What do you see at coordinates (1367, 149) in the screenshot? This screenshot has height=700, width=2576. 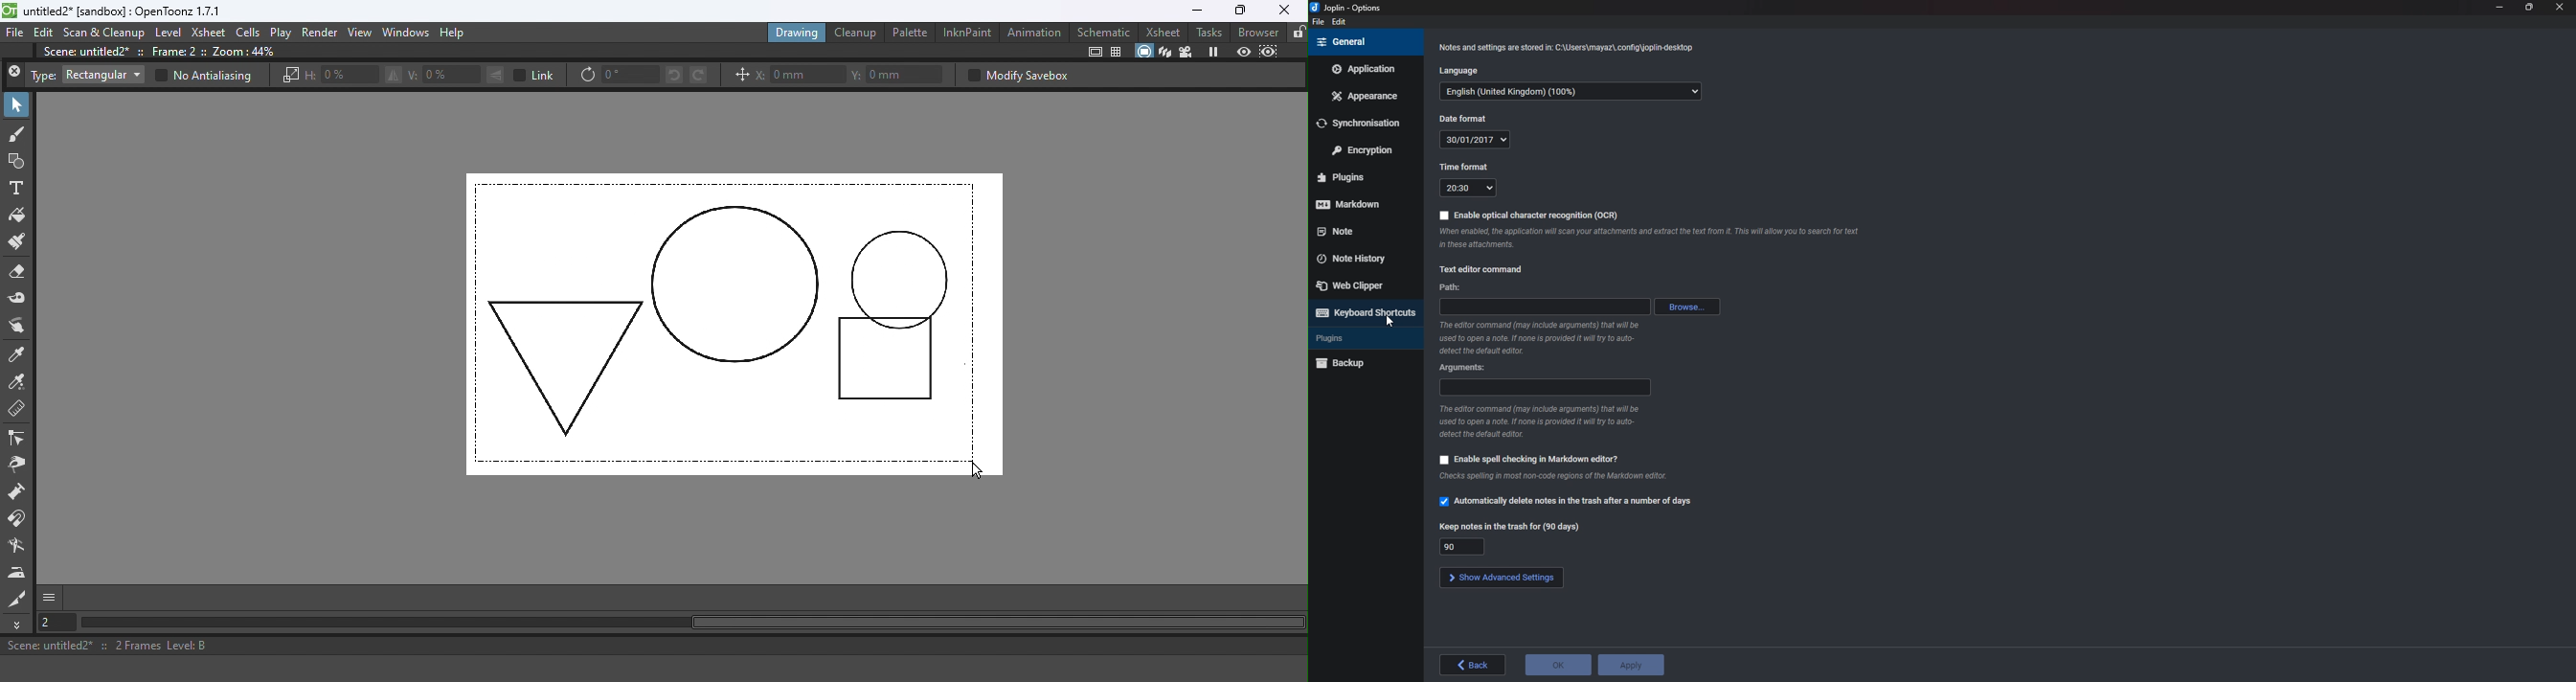 I see `Encryption` at bounding box center [1367, 149].